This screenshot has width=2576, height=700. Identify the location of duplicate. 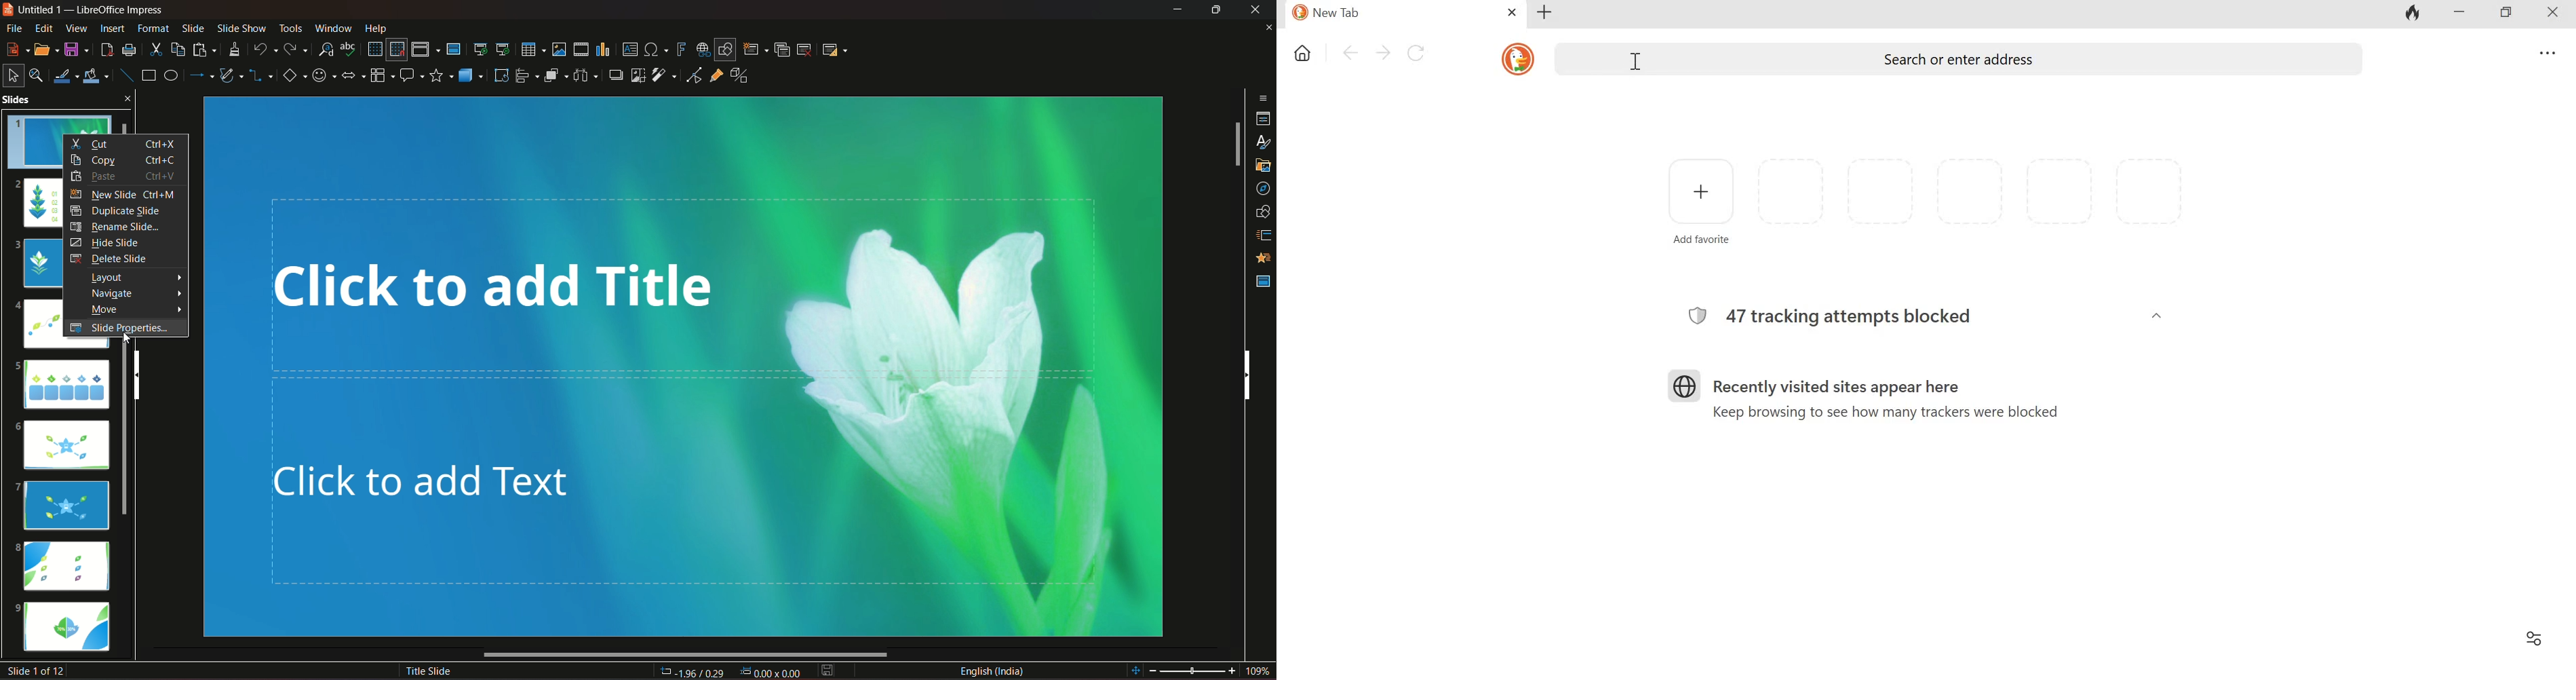
(782, 49).